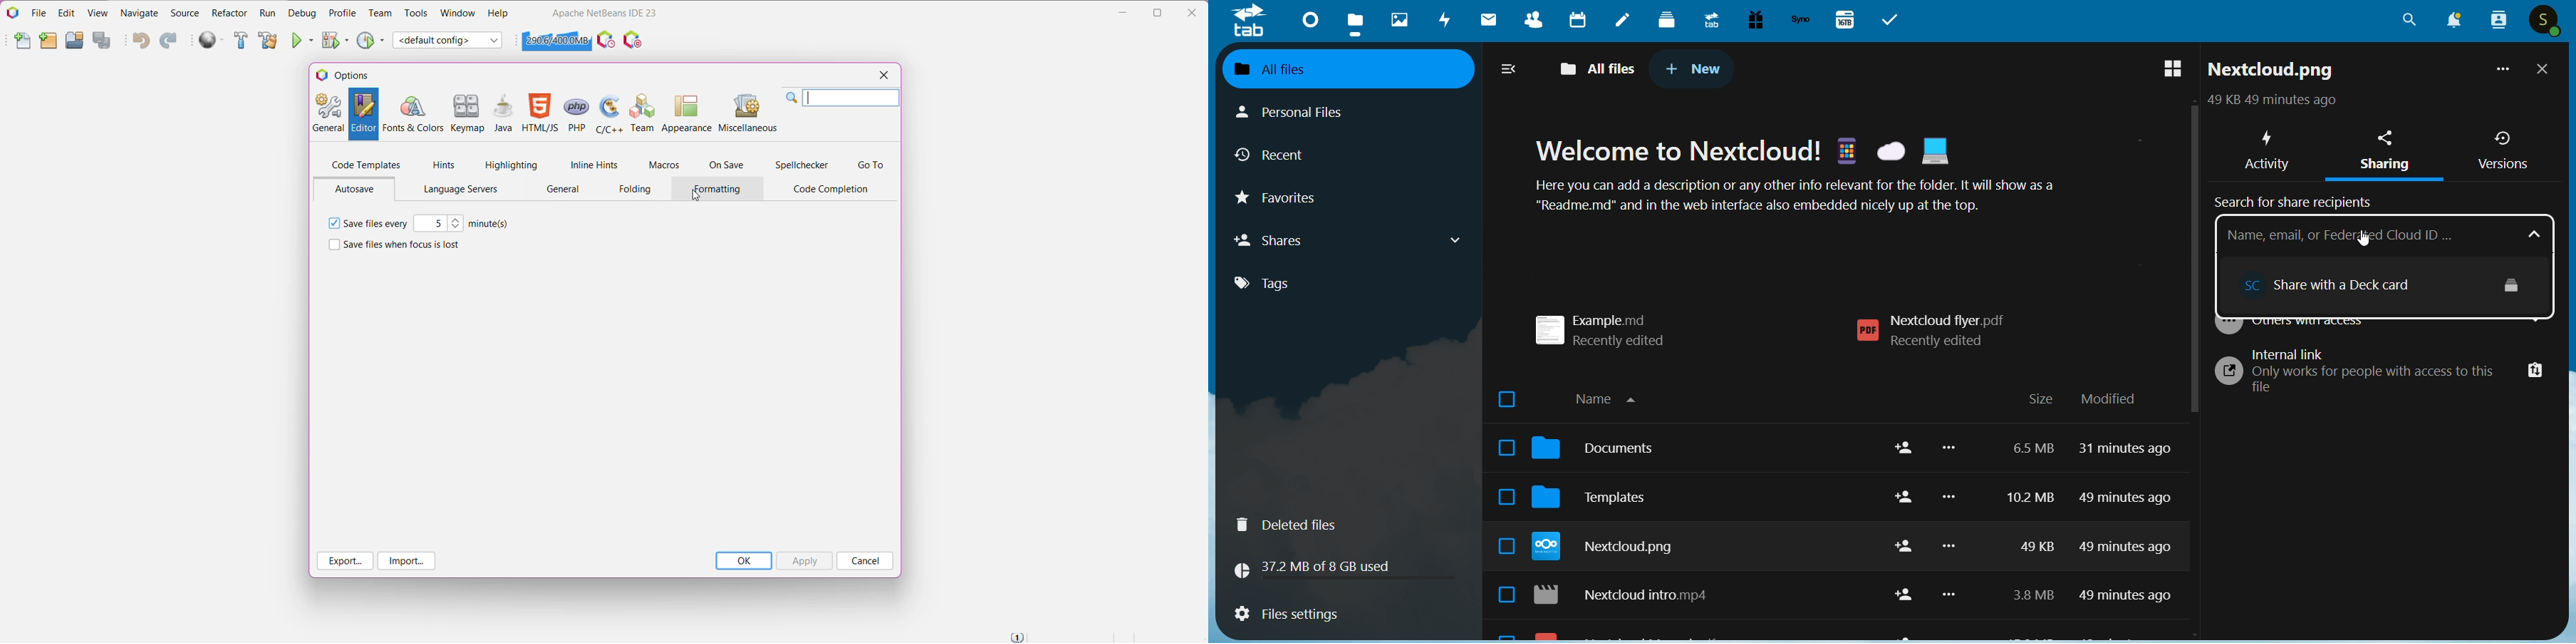 This screenshot has width=2576, height=644. I want to click on name, so click(1613, 396).